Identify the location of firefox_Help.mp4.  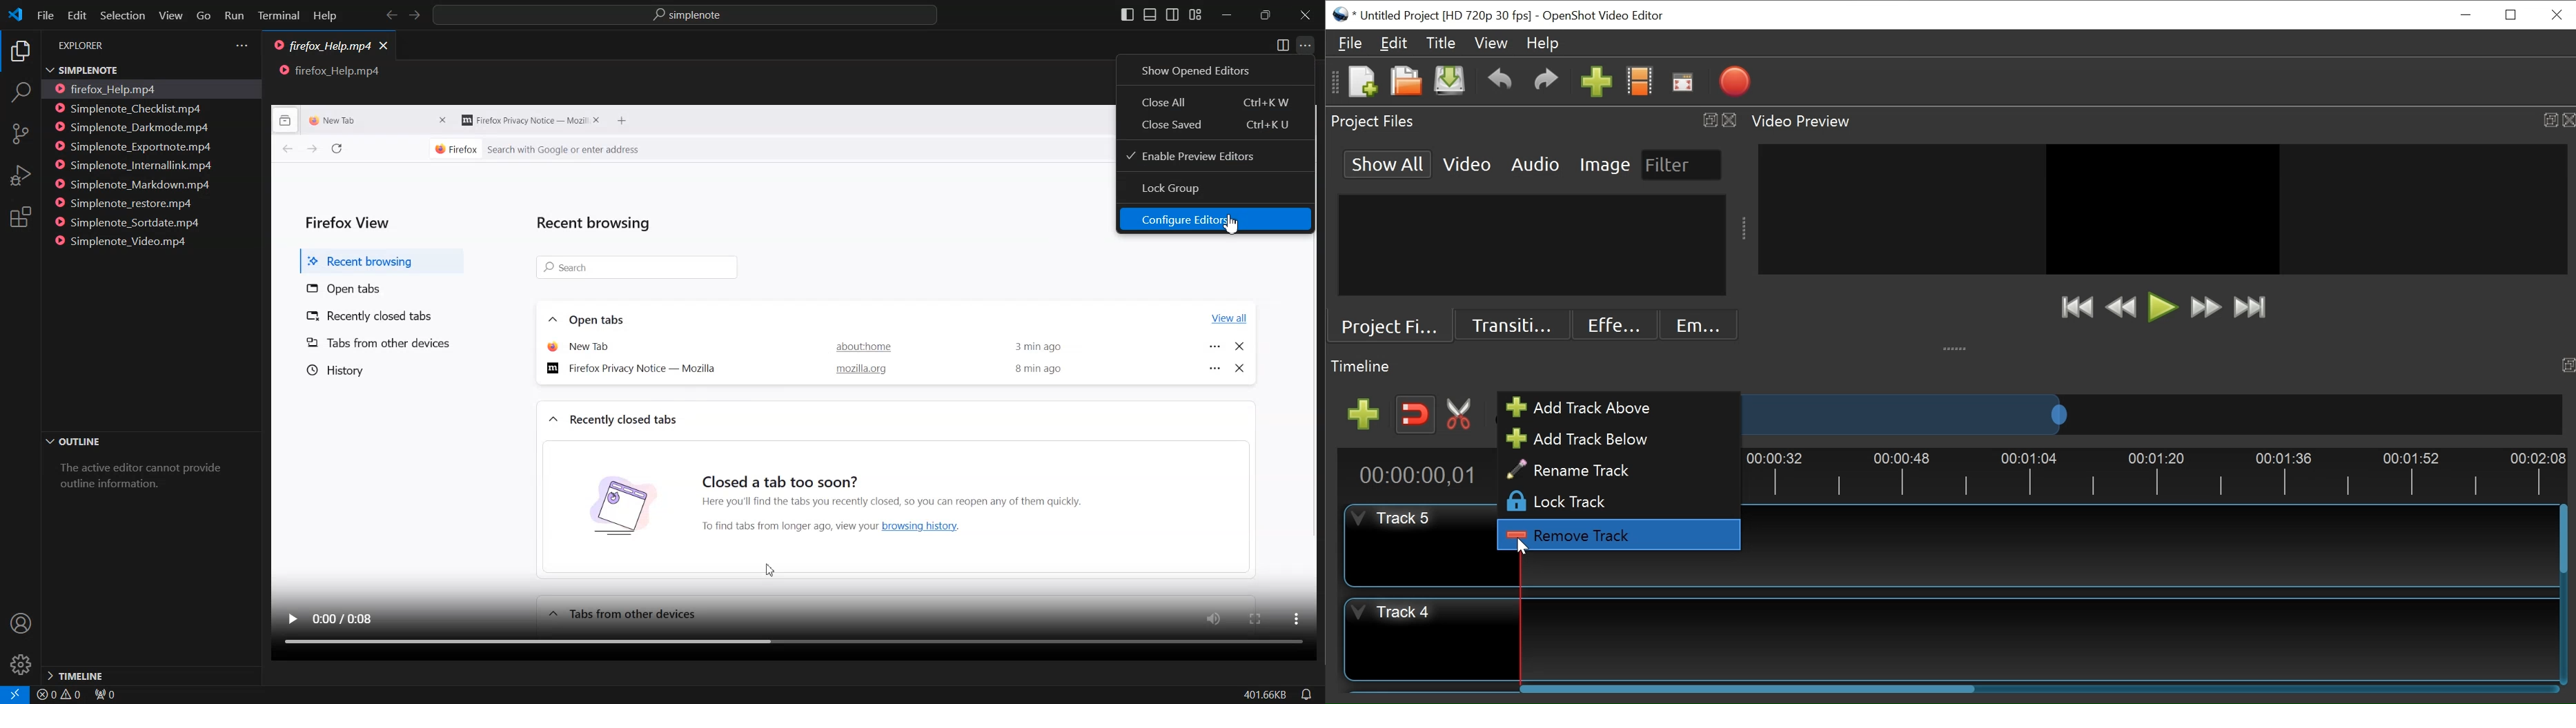
(115, 88).